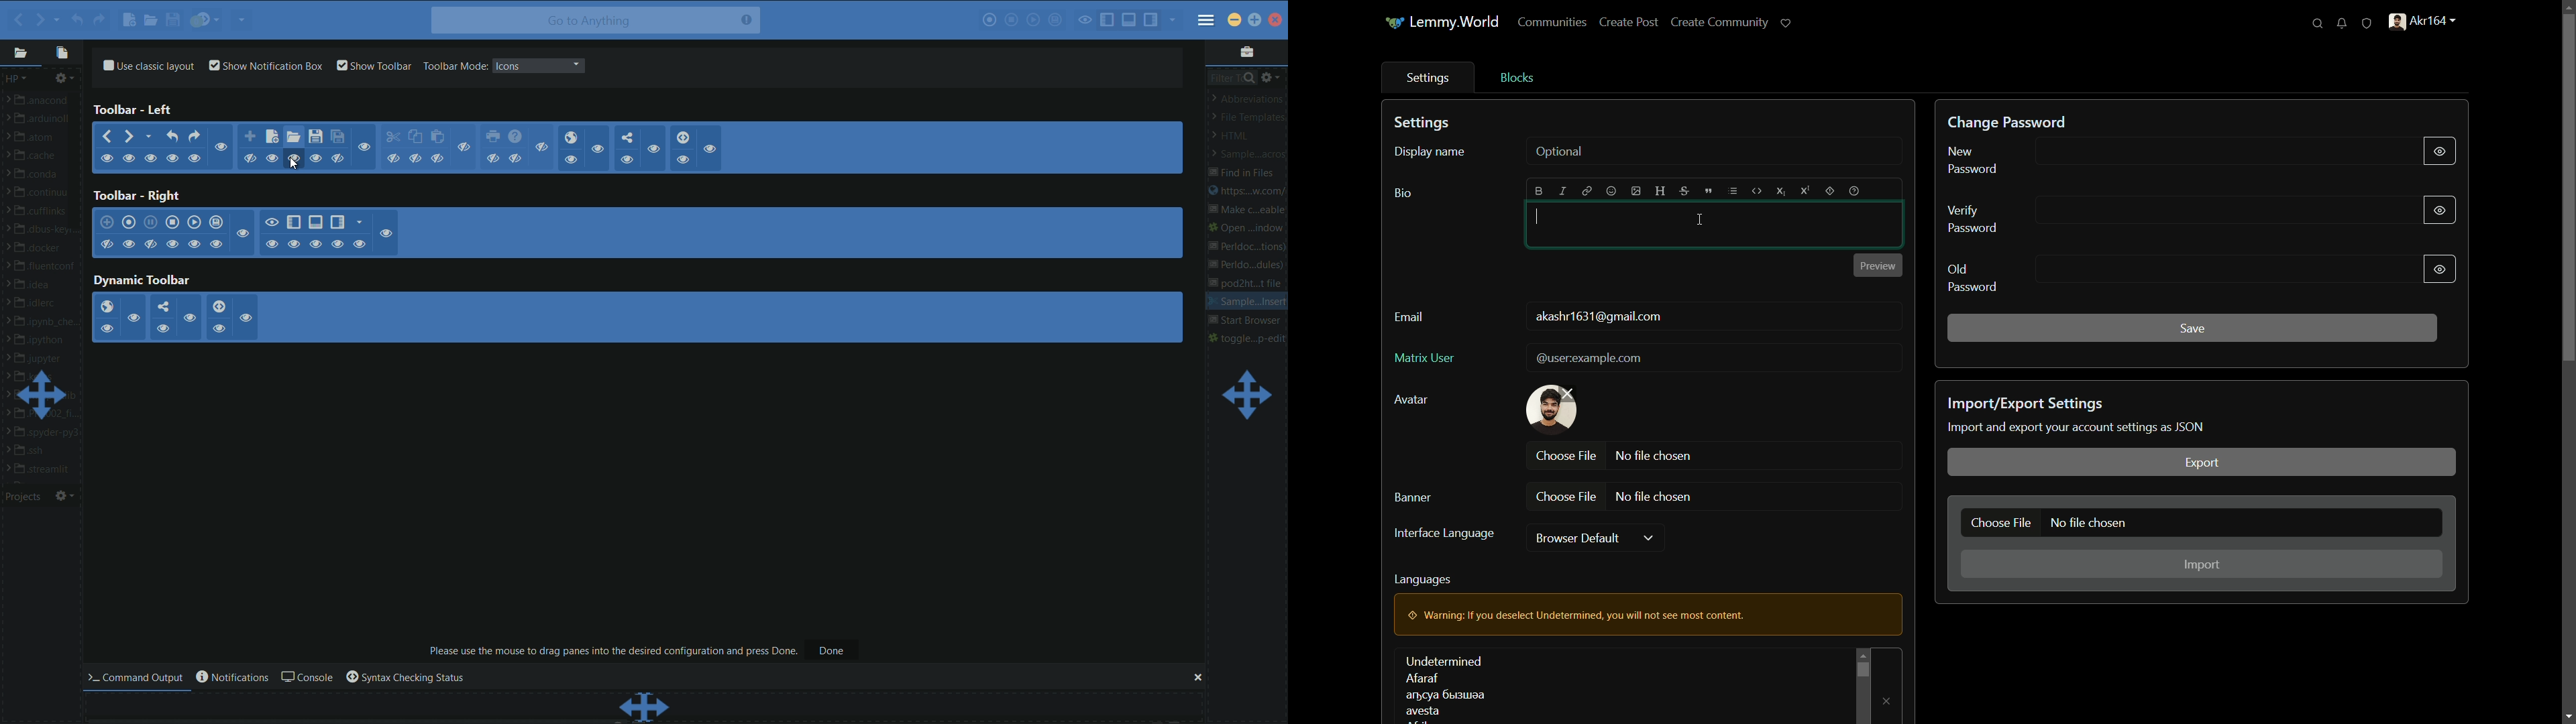  Describe the element at coordinates (652, 150) in the screenshot. I see `show/hide` at that location.